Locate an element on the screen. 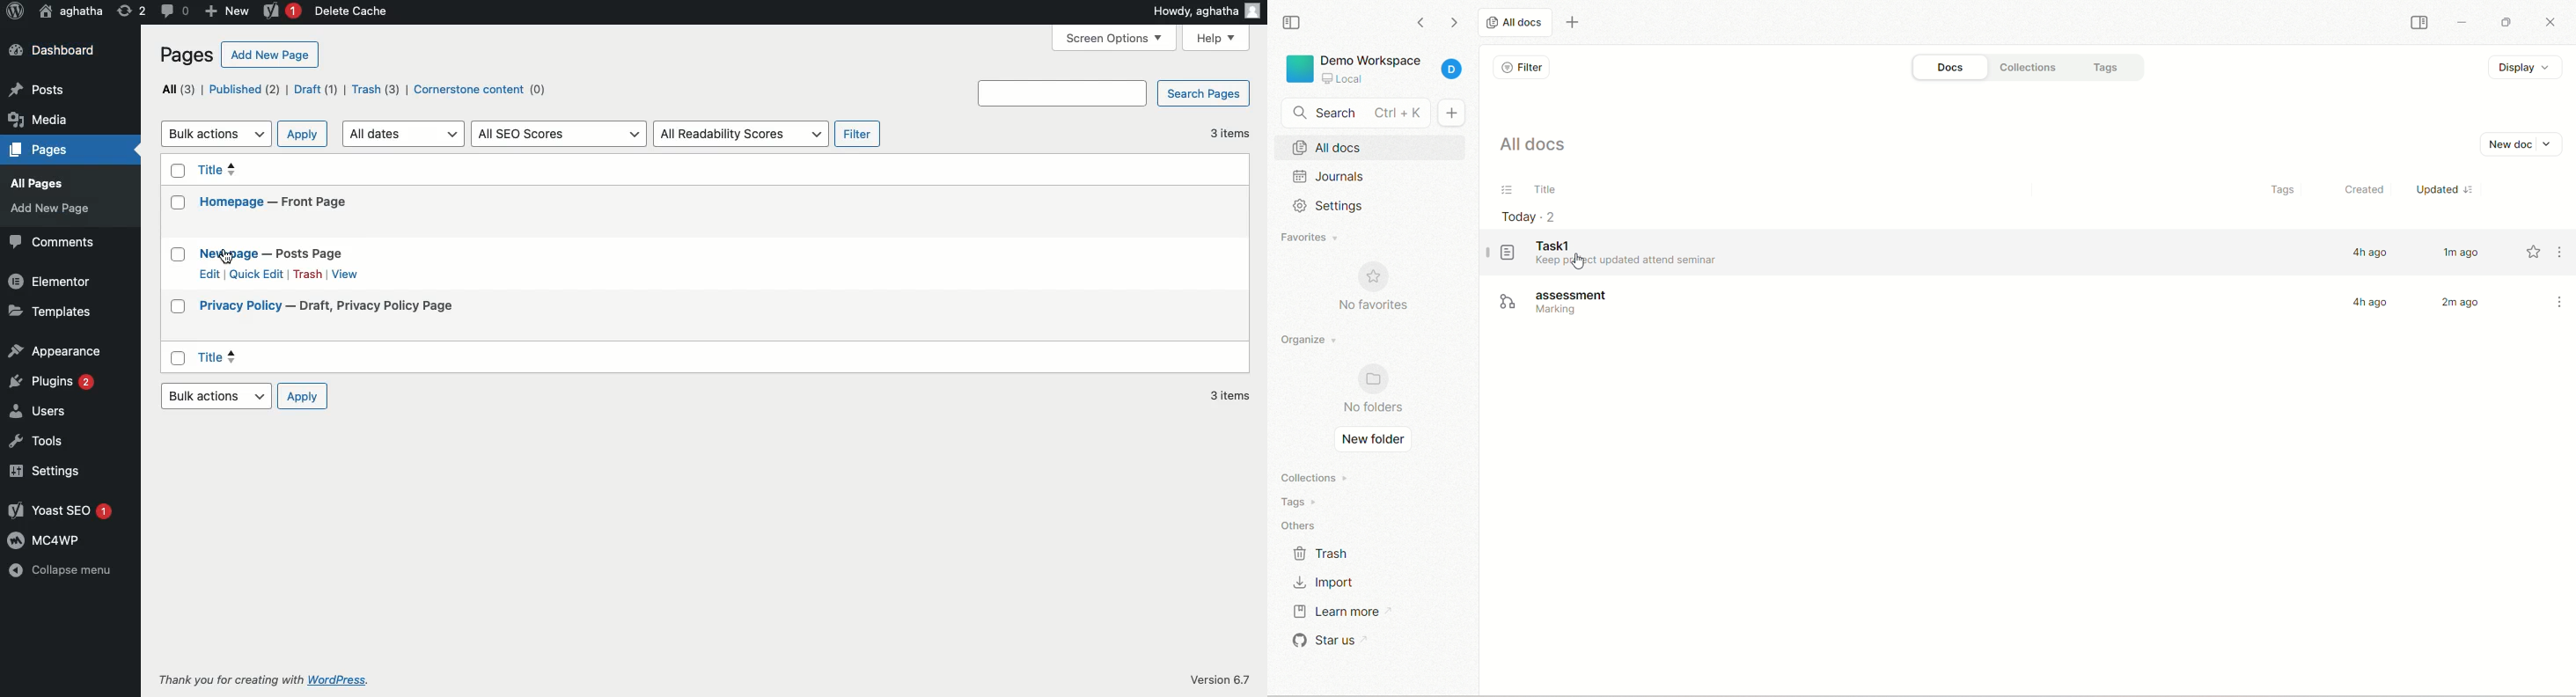 The width and height of the screenshot is (2576, 700). Published is located at coordinates (244, 89).